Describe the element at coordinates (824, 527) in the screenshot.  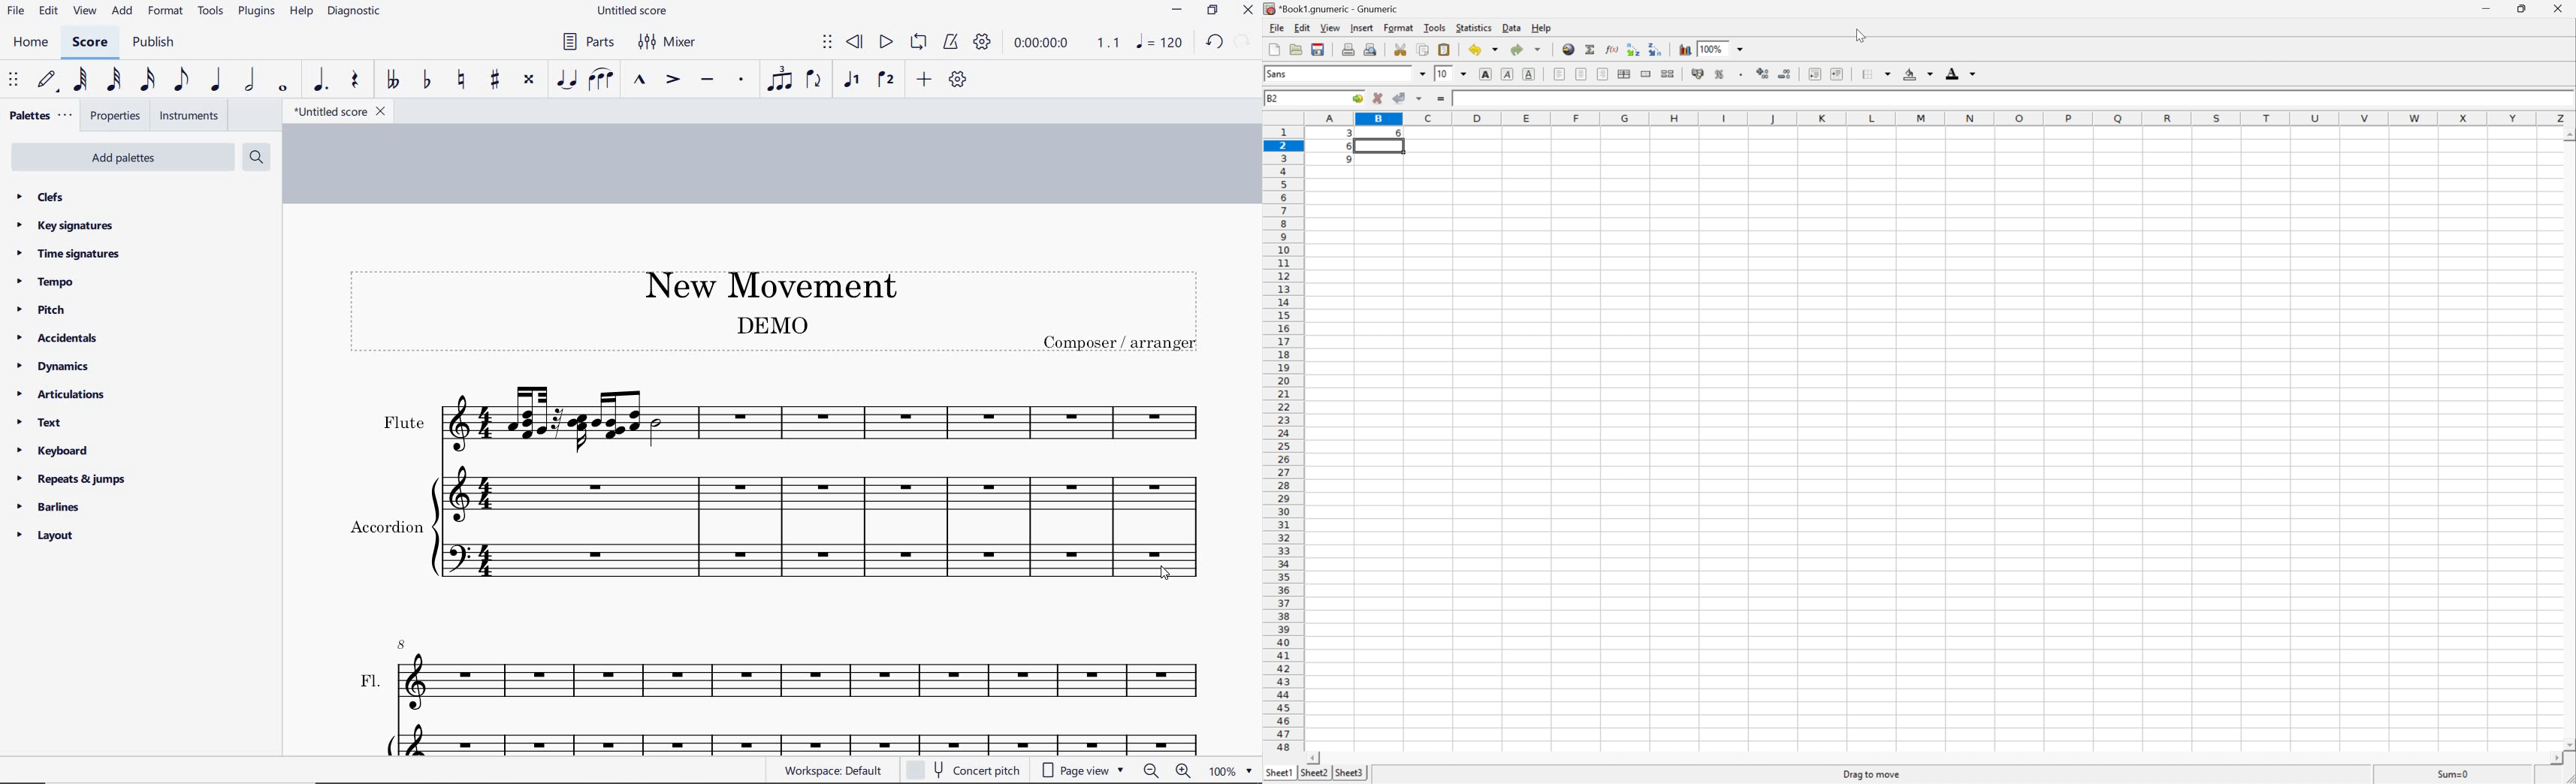
I see `Instrument: Accordion` at that location.